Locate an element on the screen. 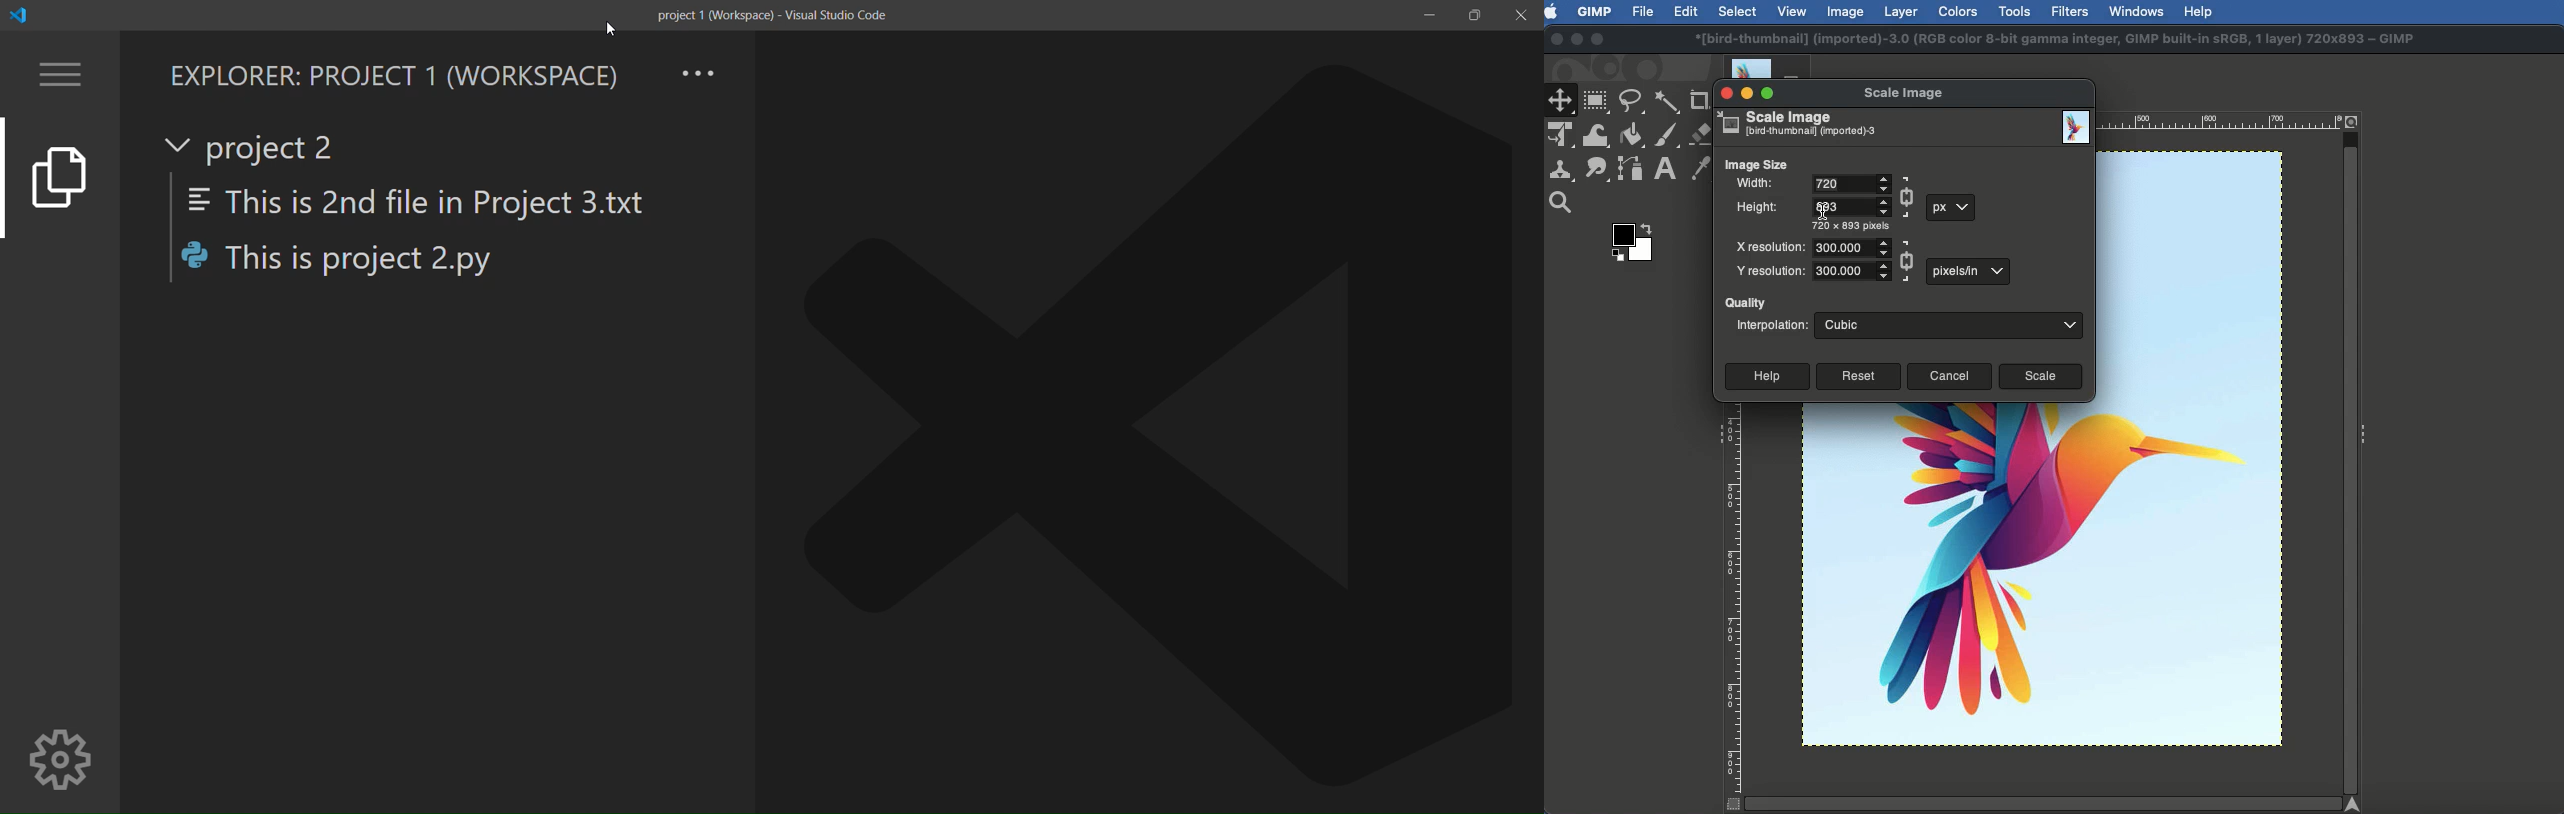 This screenshot has width=2576, height=840. Numeral is located at coordinates (1849, 205).